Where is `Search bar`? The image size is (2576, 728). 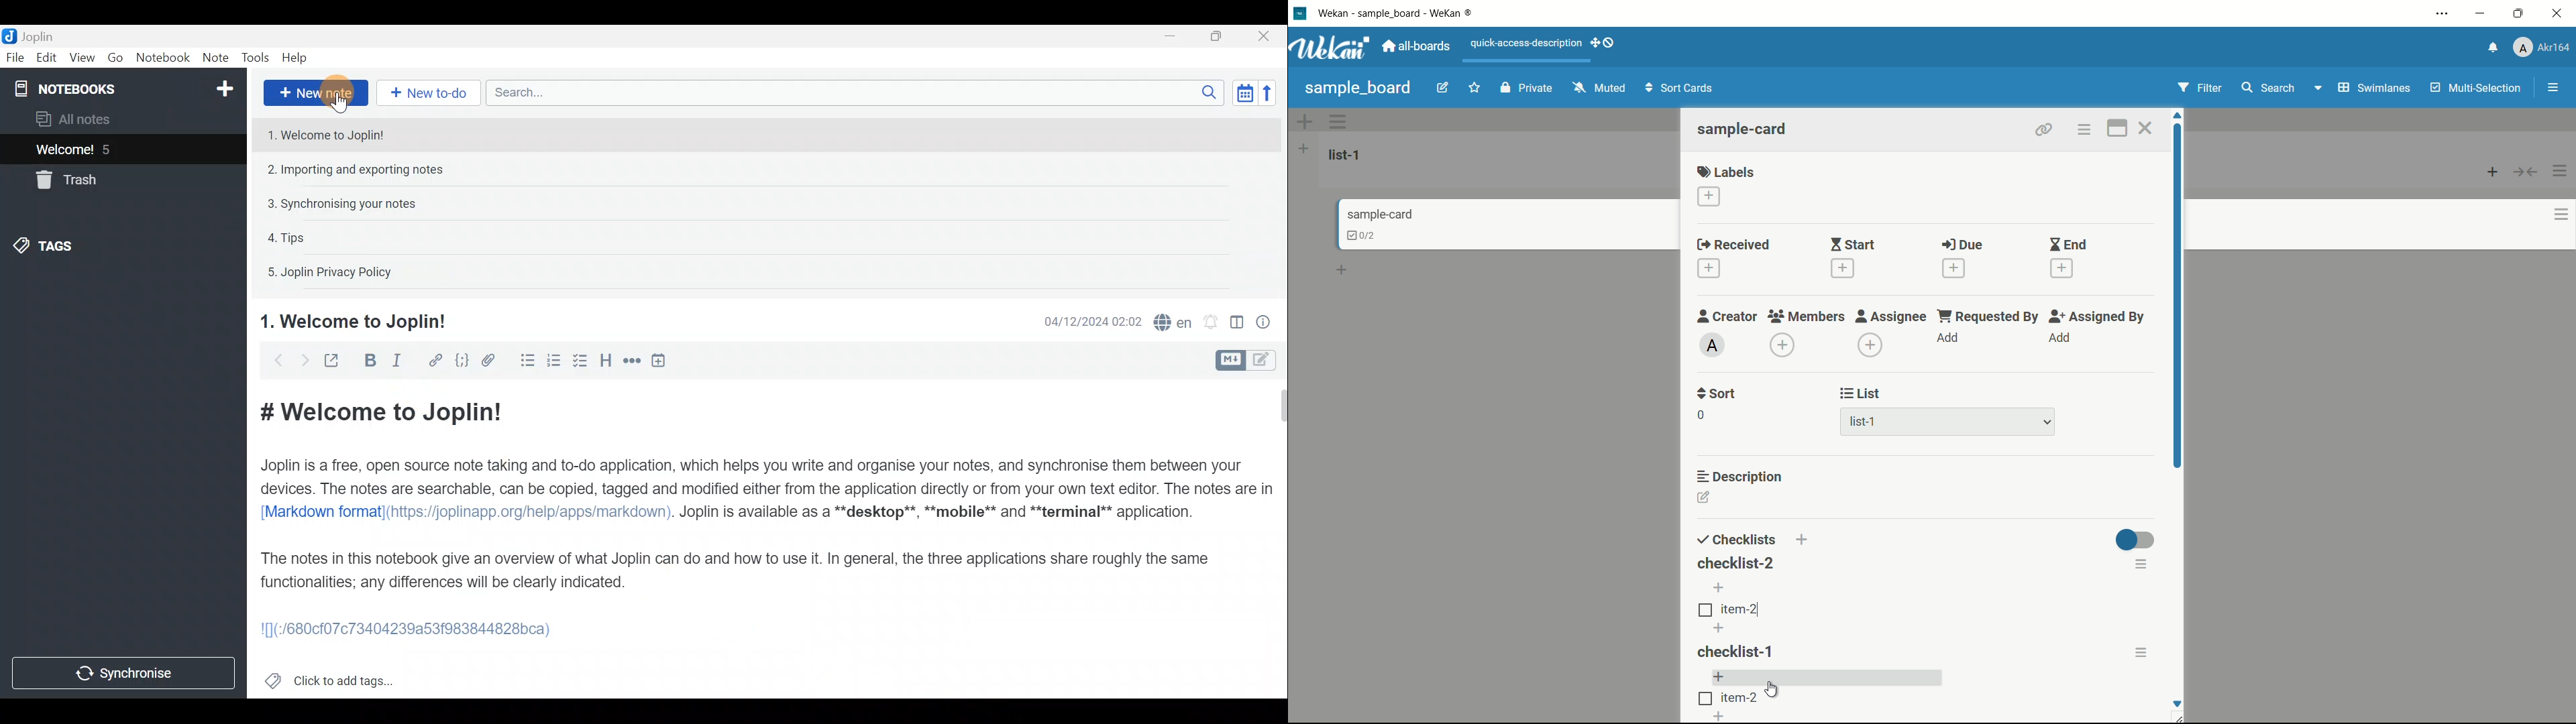
Search bar is located at coordinates (851, 92).